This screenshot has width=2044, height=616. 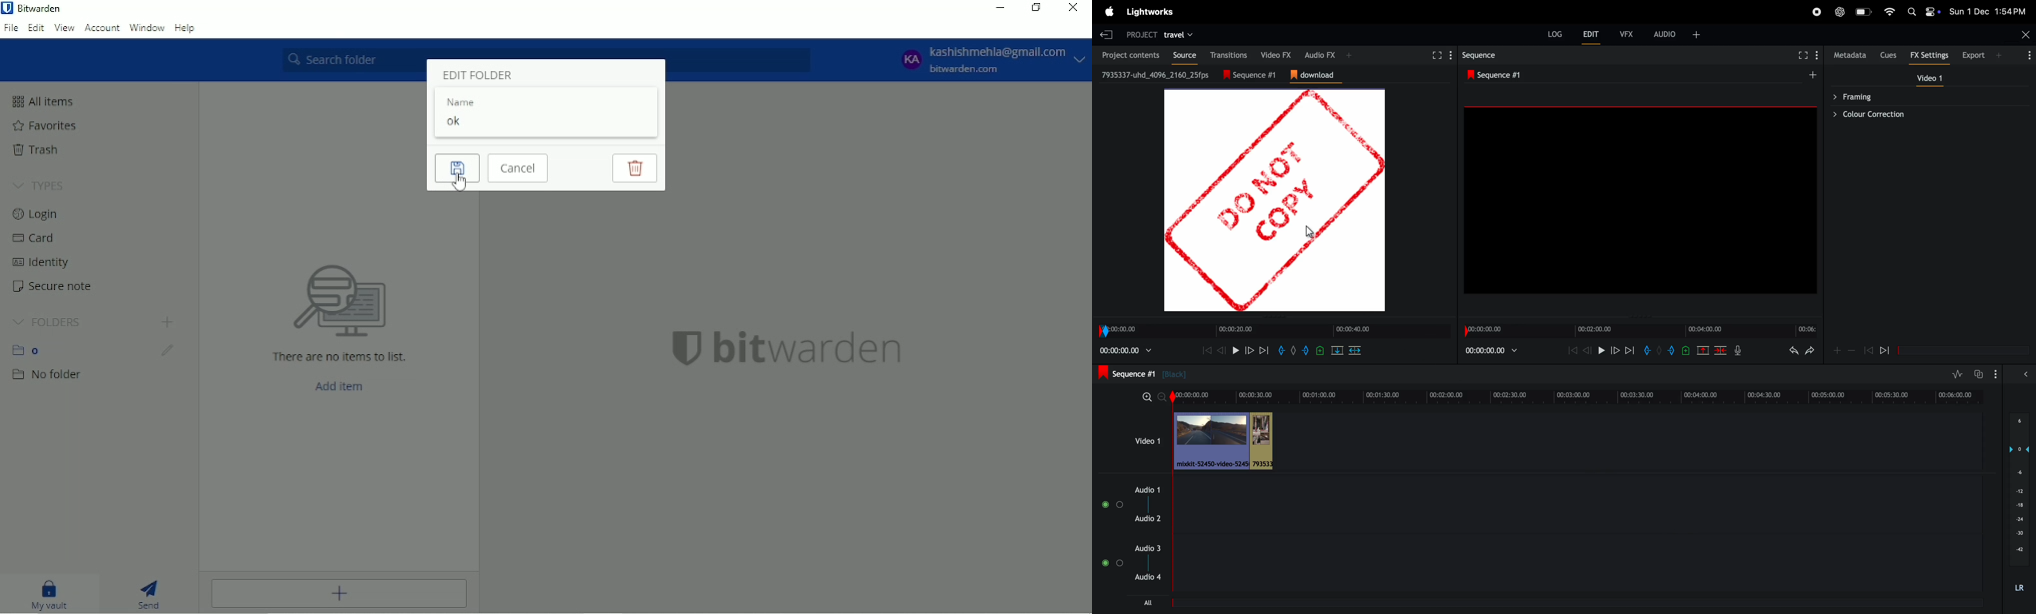 I want to click on options, so click(x=1112, y=563).